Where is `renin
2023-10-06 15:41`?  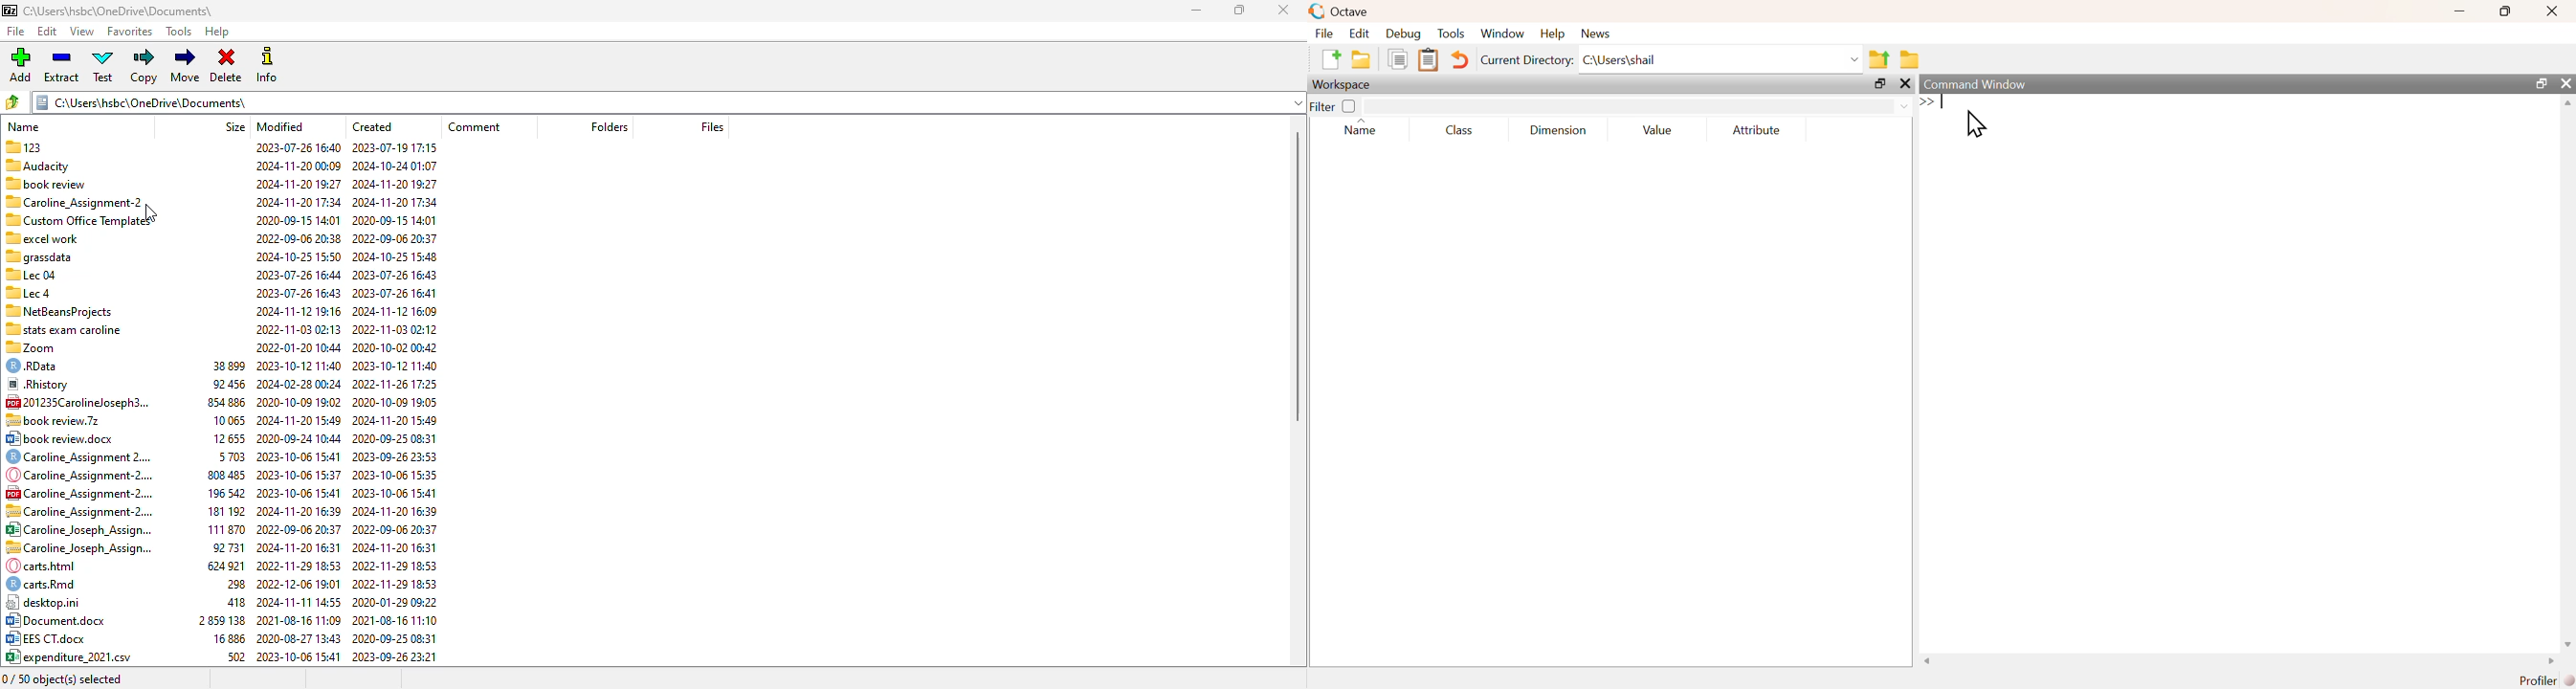
renin
2023-10-06 15:41 is located at coordinates (299, 456).